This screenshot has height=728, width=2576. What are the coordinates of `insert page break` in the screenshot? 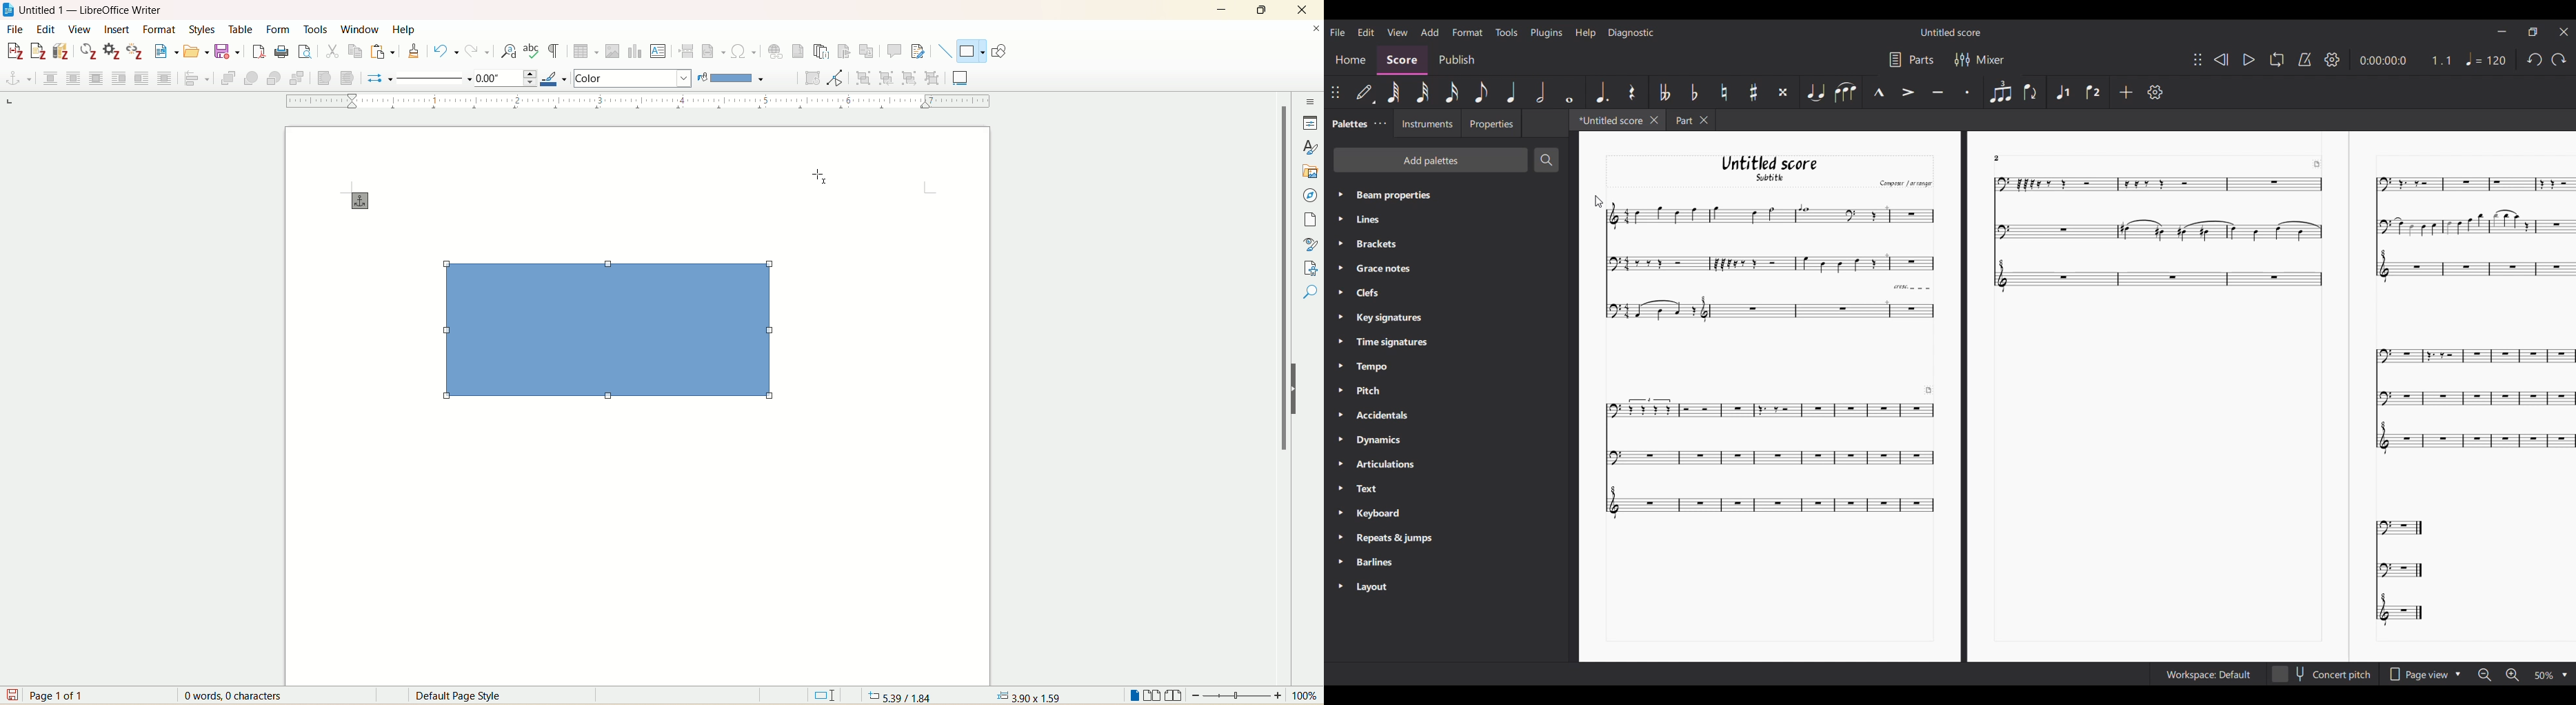 It's located at (687, 50).